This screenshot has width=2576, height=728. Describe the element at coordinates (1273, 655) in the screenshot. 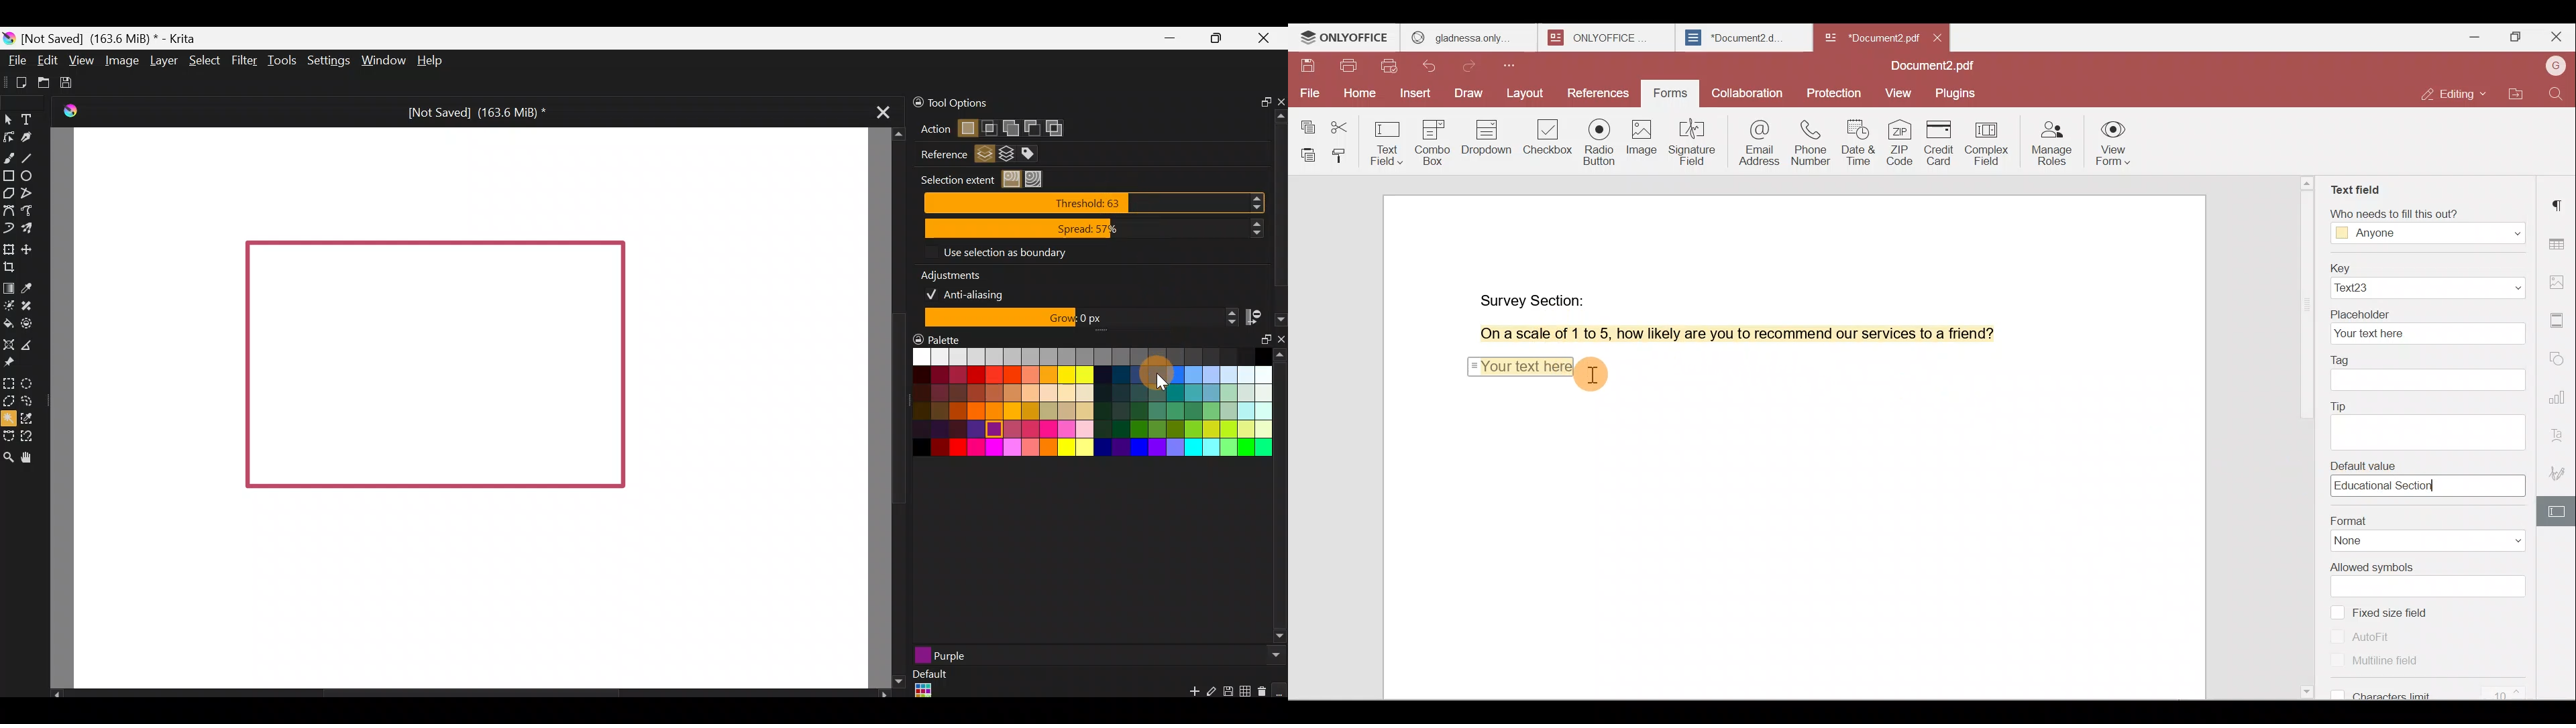

I see `Scroll button` at that location.